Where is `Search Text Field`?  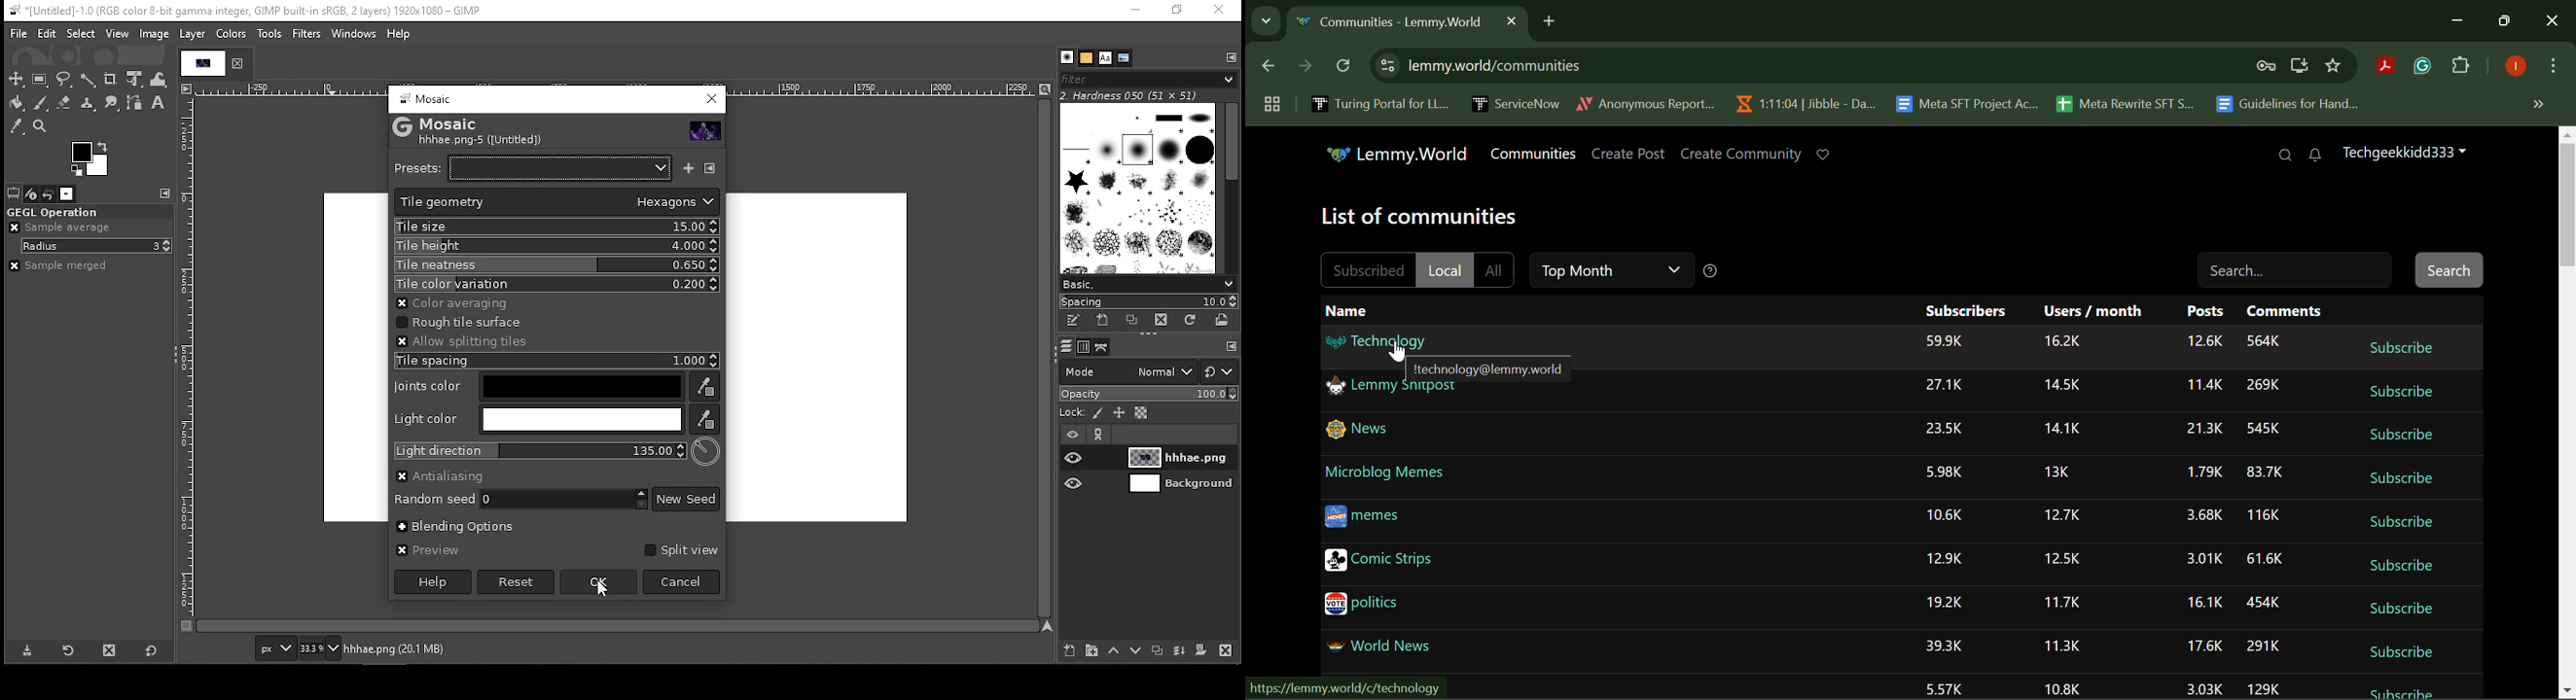 Search Text Field is located at coordinates (2297, 270).